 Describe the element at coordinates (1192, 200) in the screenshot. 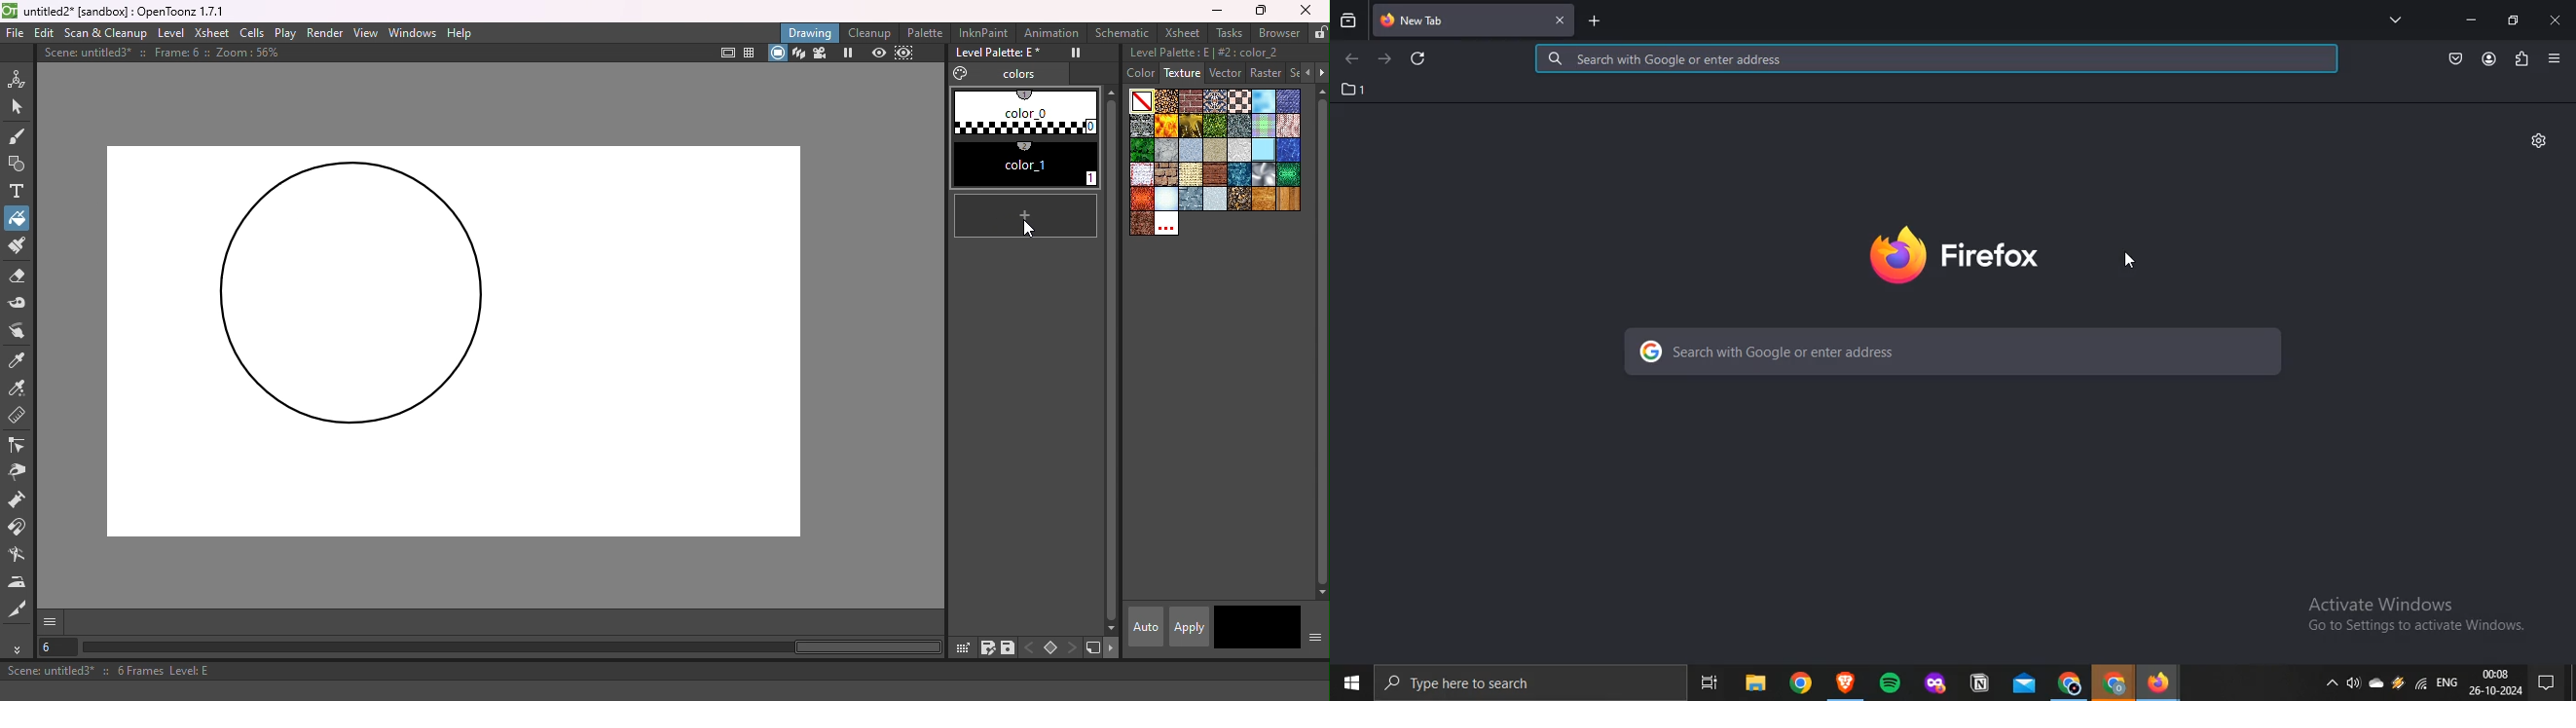

I see `steelplates.bmp` at that location.